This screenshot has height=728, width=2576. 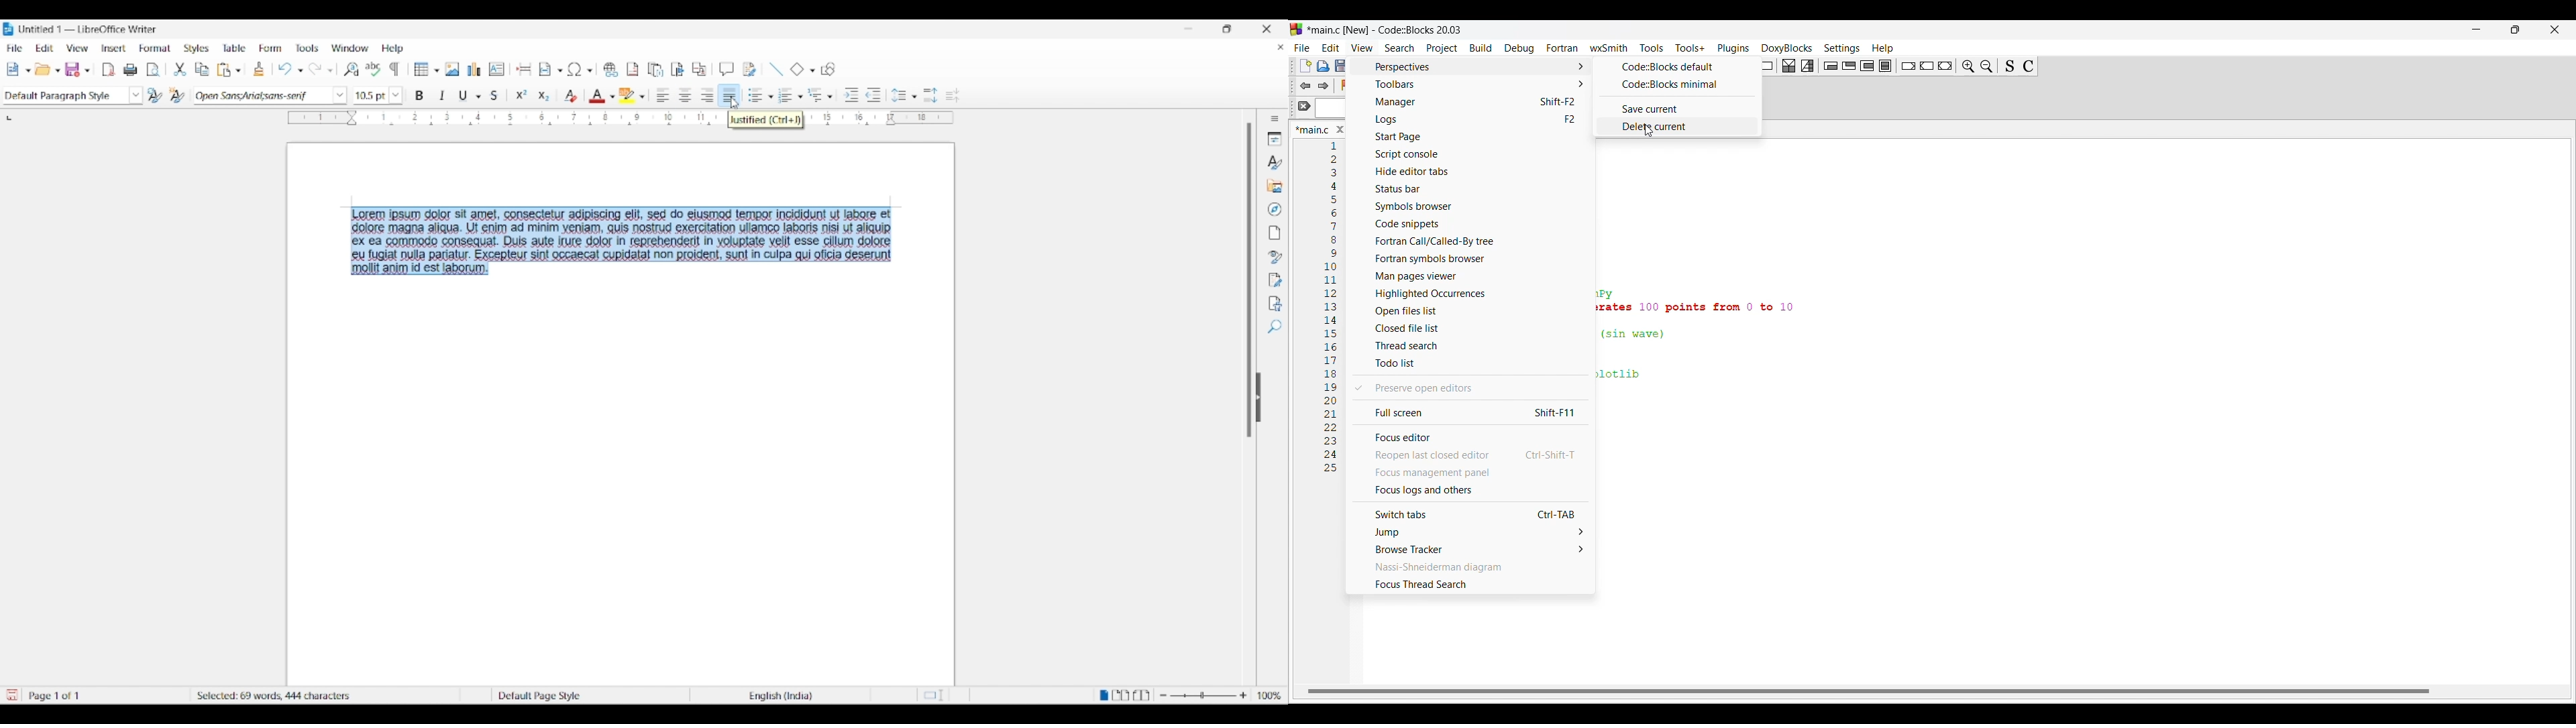 What do you see at coordinates (1867, 66) in the screenshot?
I see `Counting loop` at bounding box center [1867, 66].